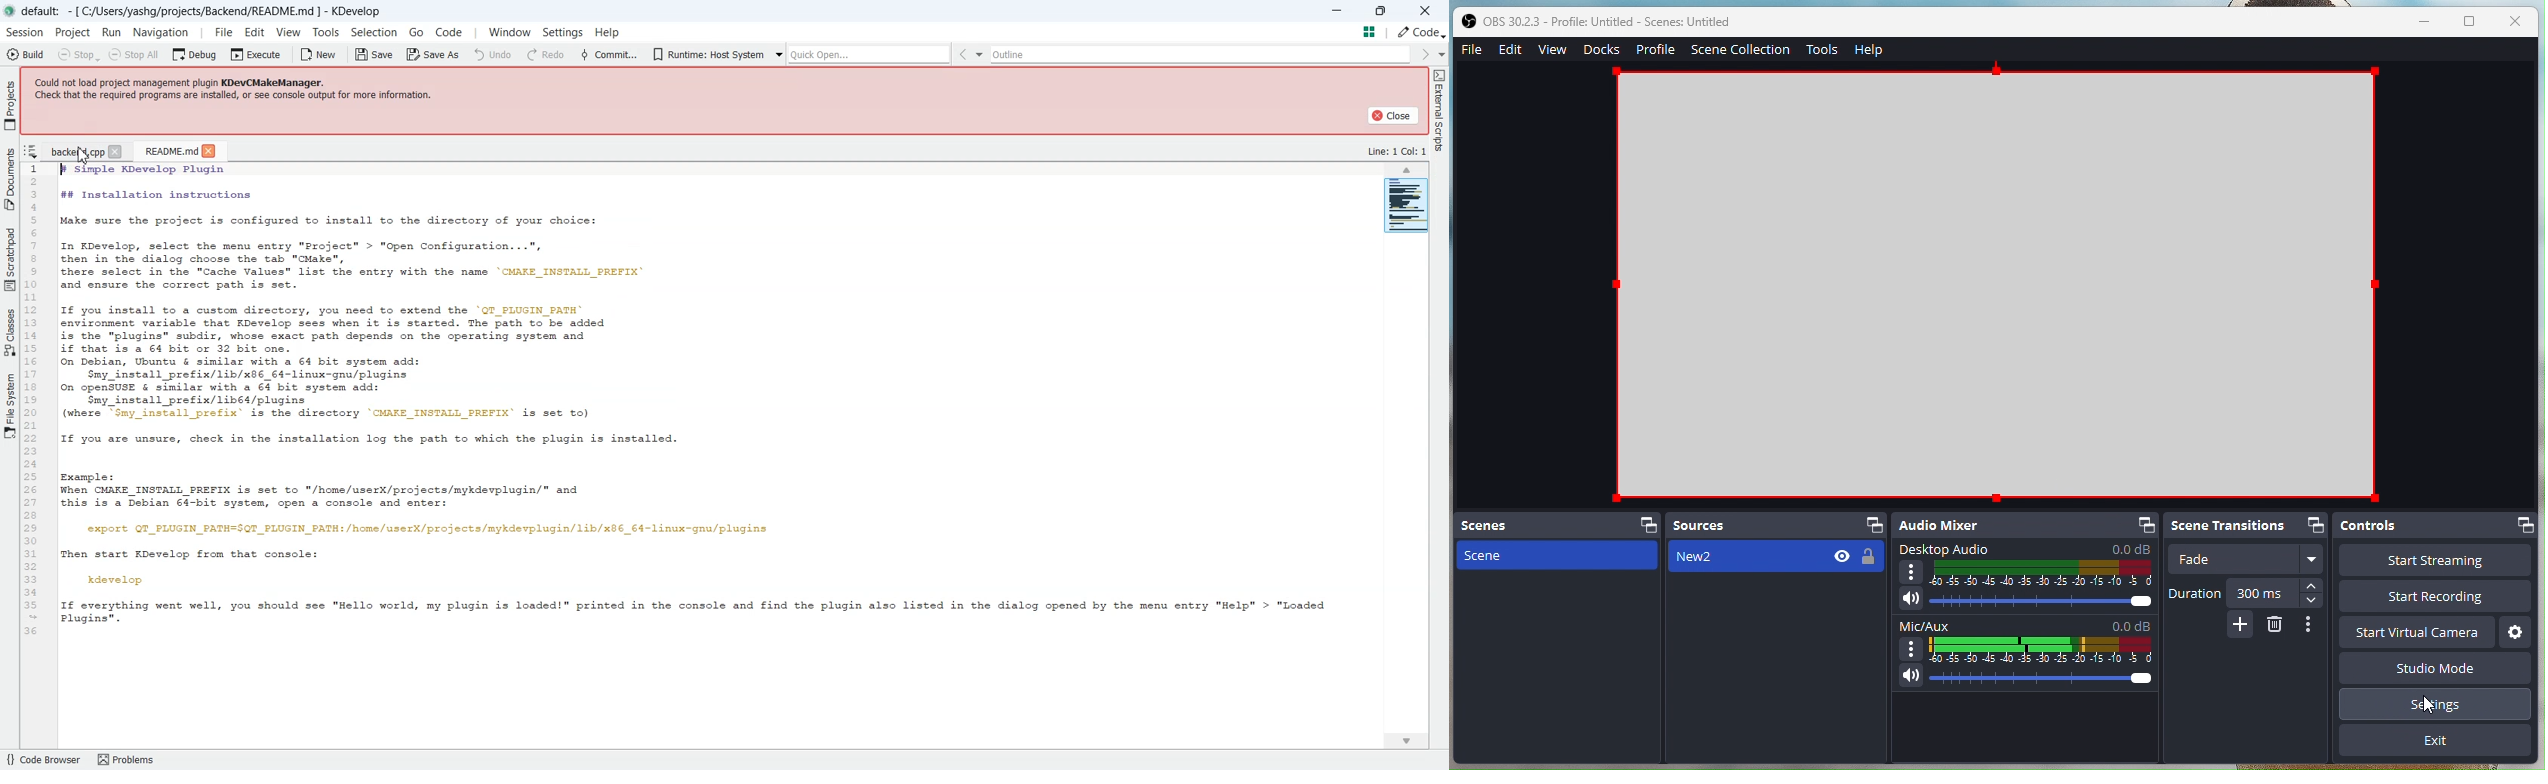 The image size is (2548, 784). I want to click on speaker, so click(1911, 597).